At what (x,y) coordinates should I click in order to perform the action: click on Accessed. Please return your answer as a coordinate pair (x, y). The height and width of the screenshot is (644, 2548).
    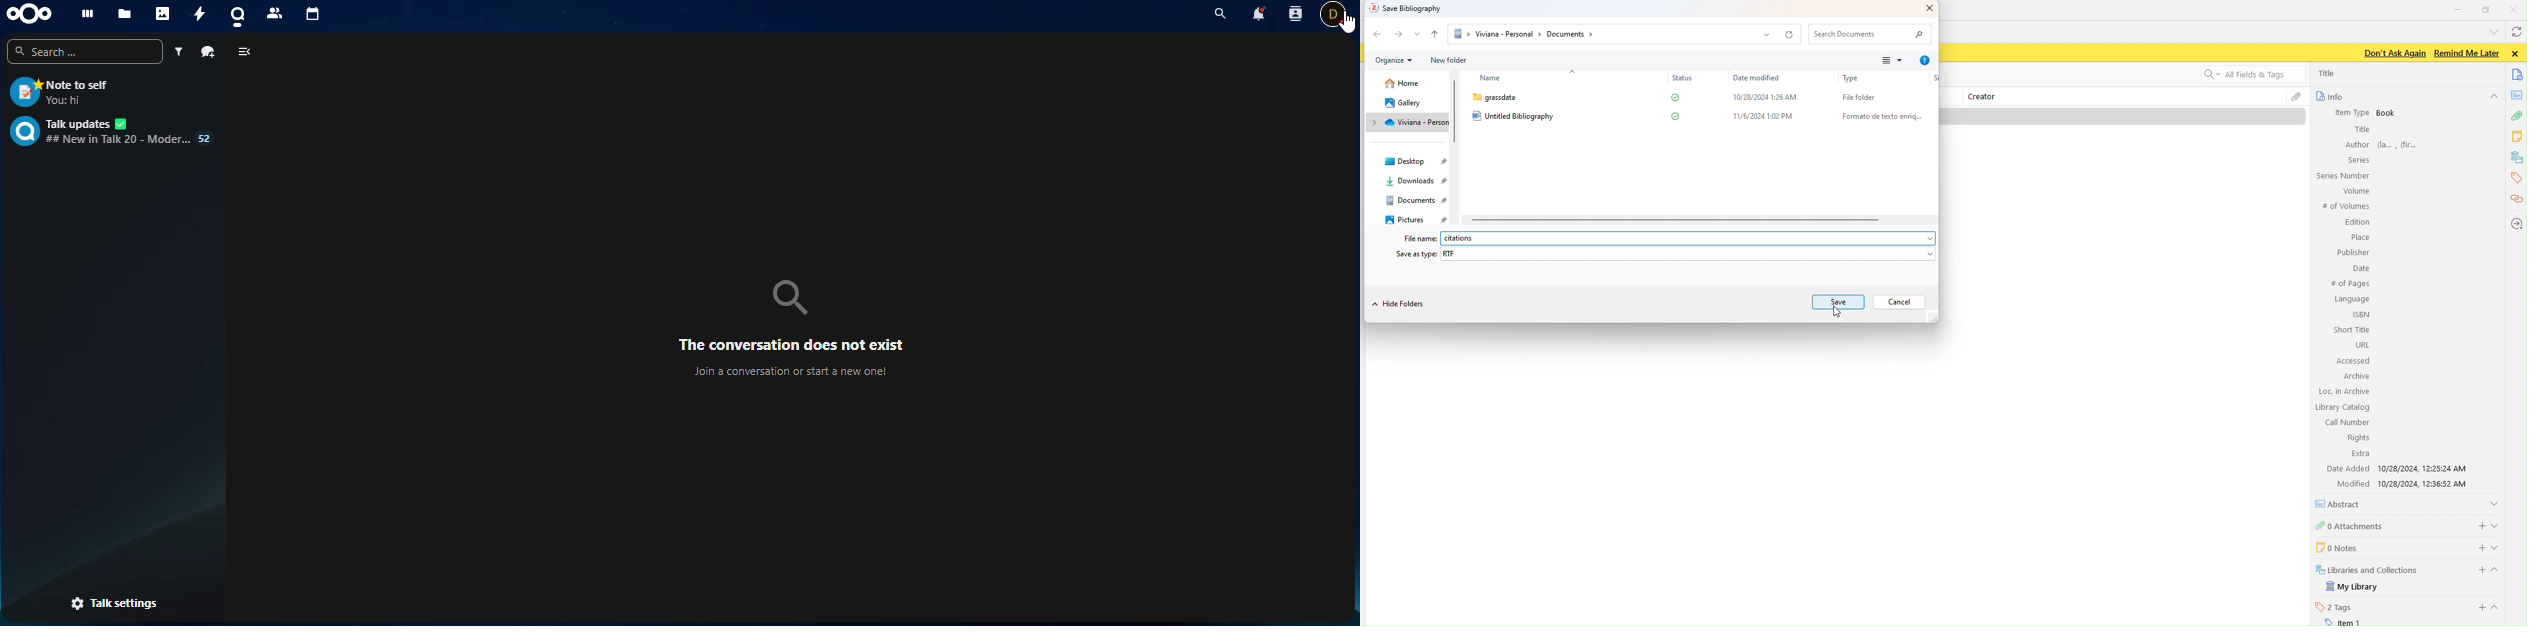
    Looking at the image, I should click on (2353, 361).